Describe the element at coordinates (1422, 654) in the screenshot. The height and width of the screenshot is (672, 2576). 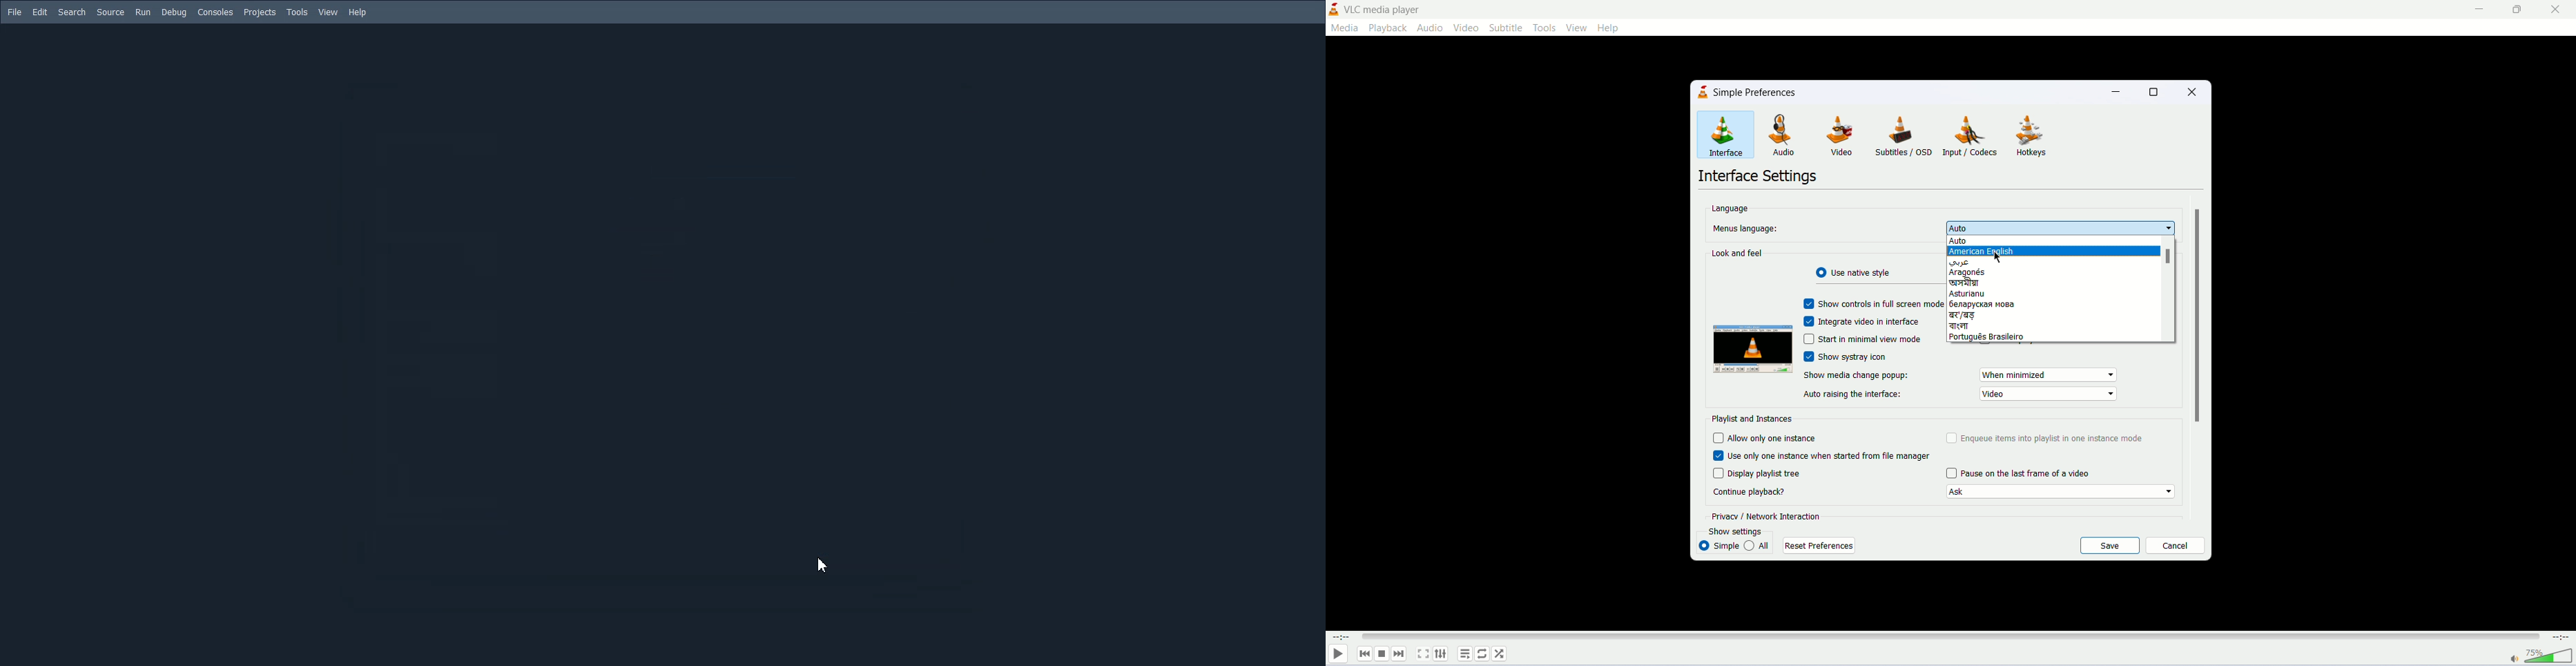
I see `fullscreen` at that location.